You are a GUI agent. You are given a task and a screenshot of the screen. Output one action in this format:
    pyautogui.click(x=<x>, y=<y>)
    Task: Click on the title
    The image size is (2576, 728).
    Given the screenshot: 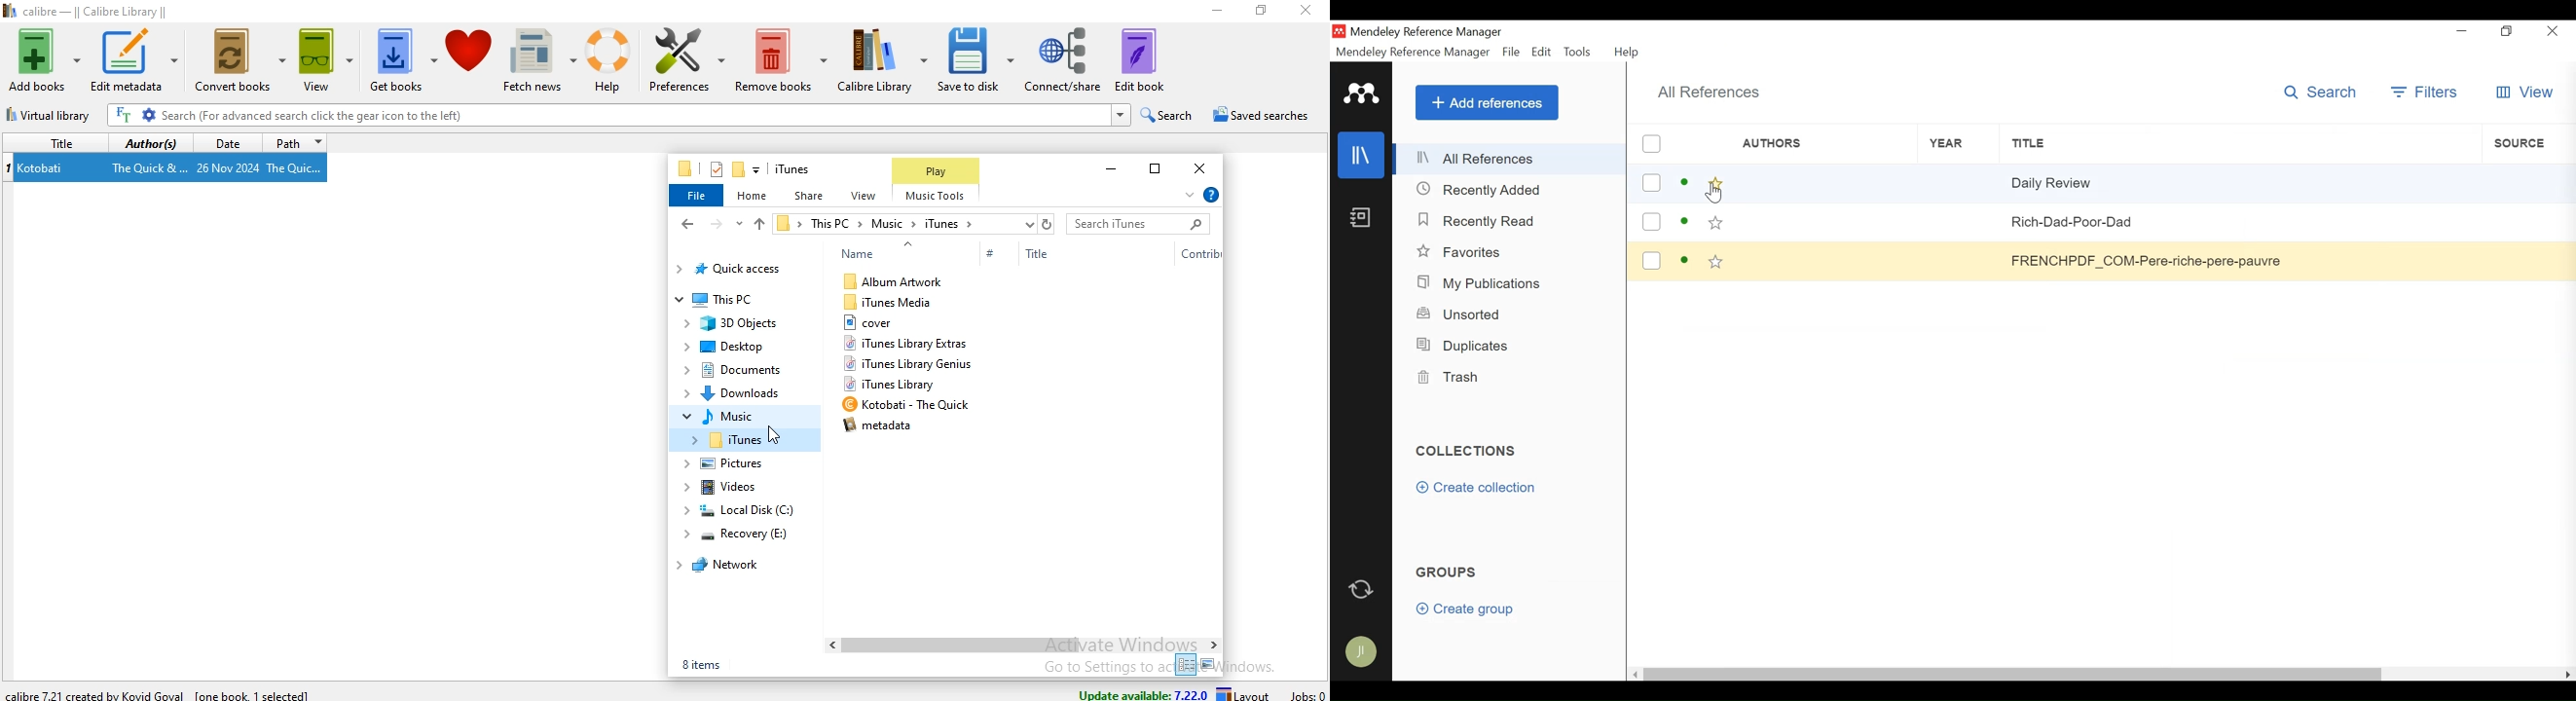 What is the action you would take?
    pyautogui.click(x=54, y=143)
    